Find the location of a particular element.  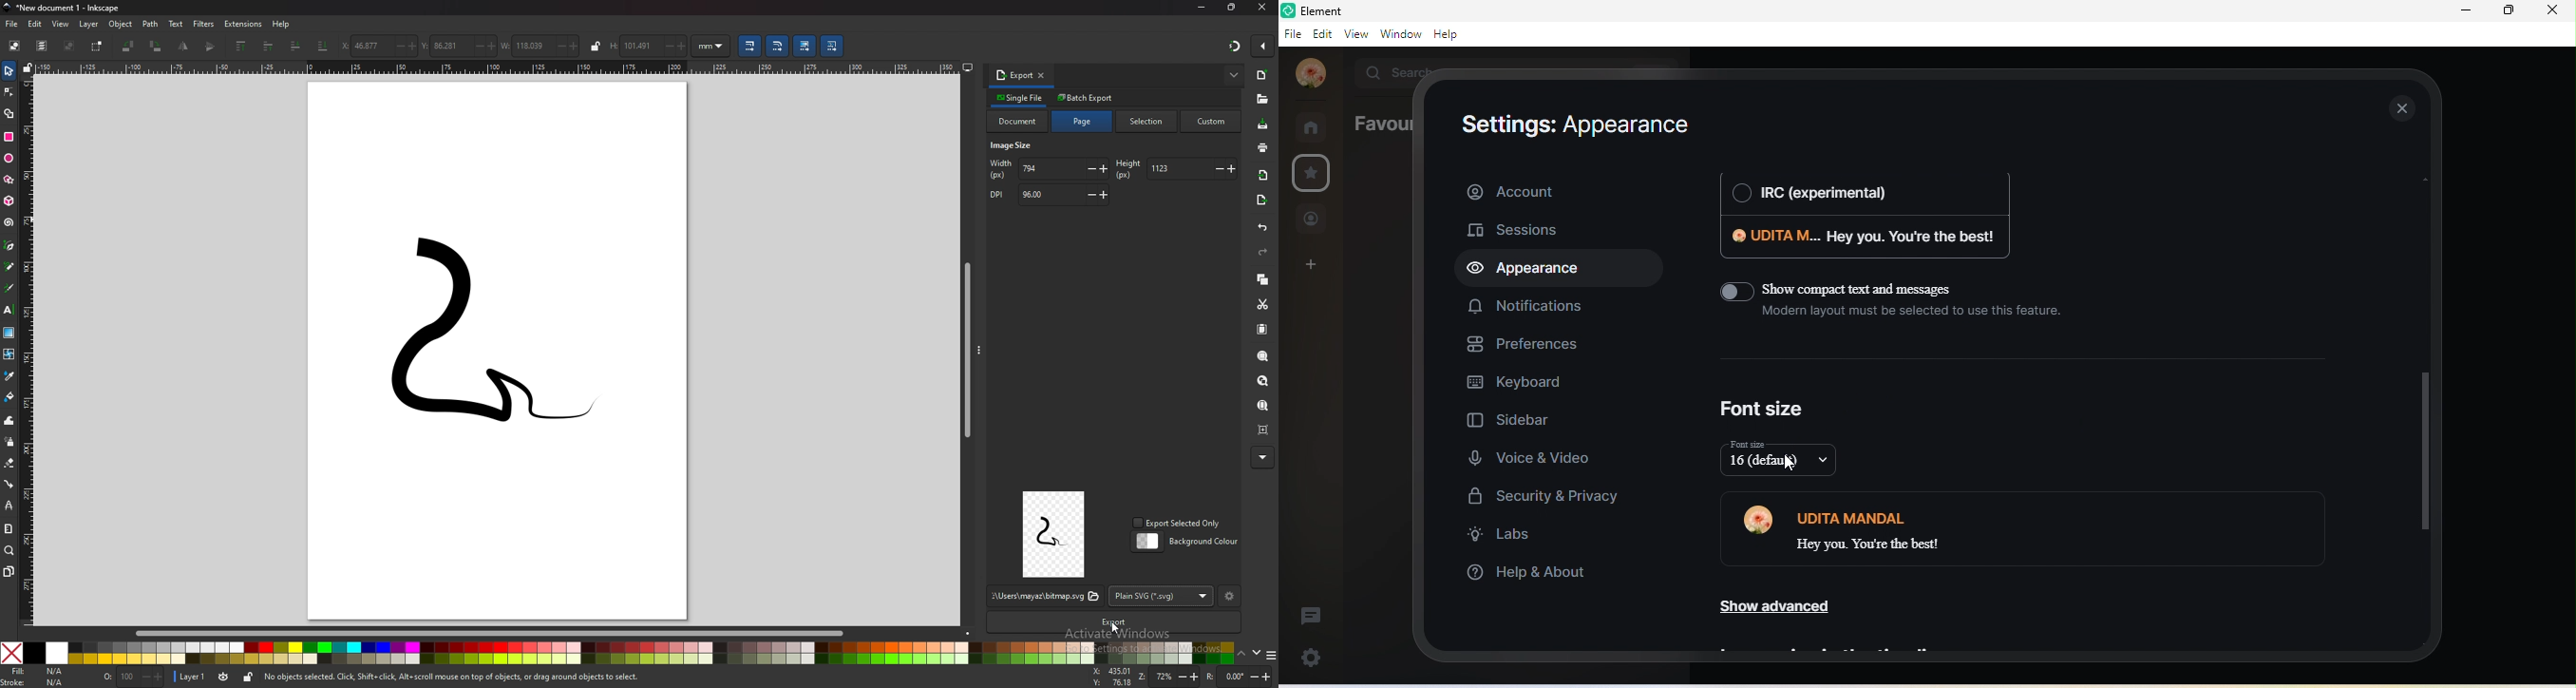

rotate 90 degree cw is located at coordinates (157, 46).